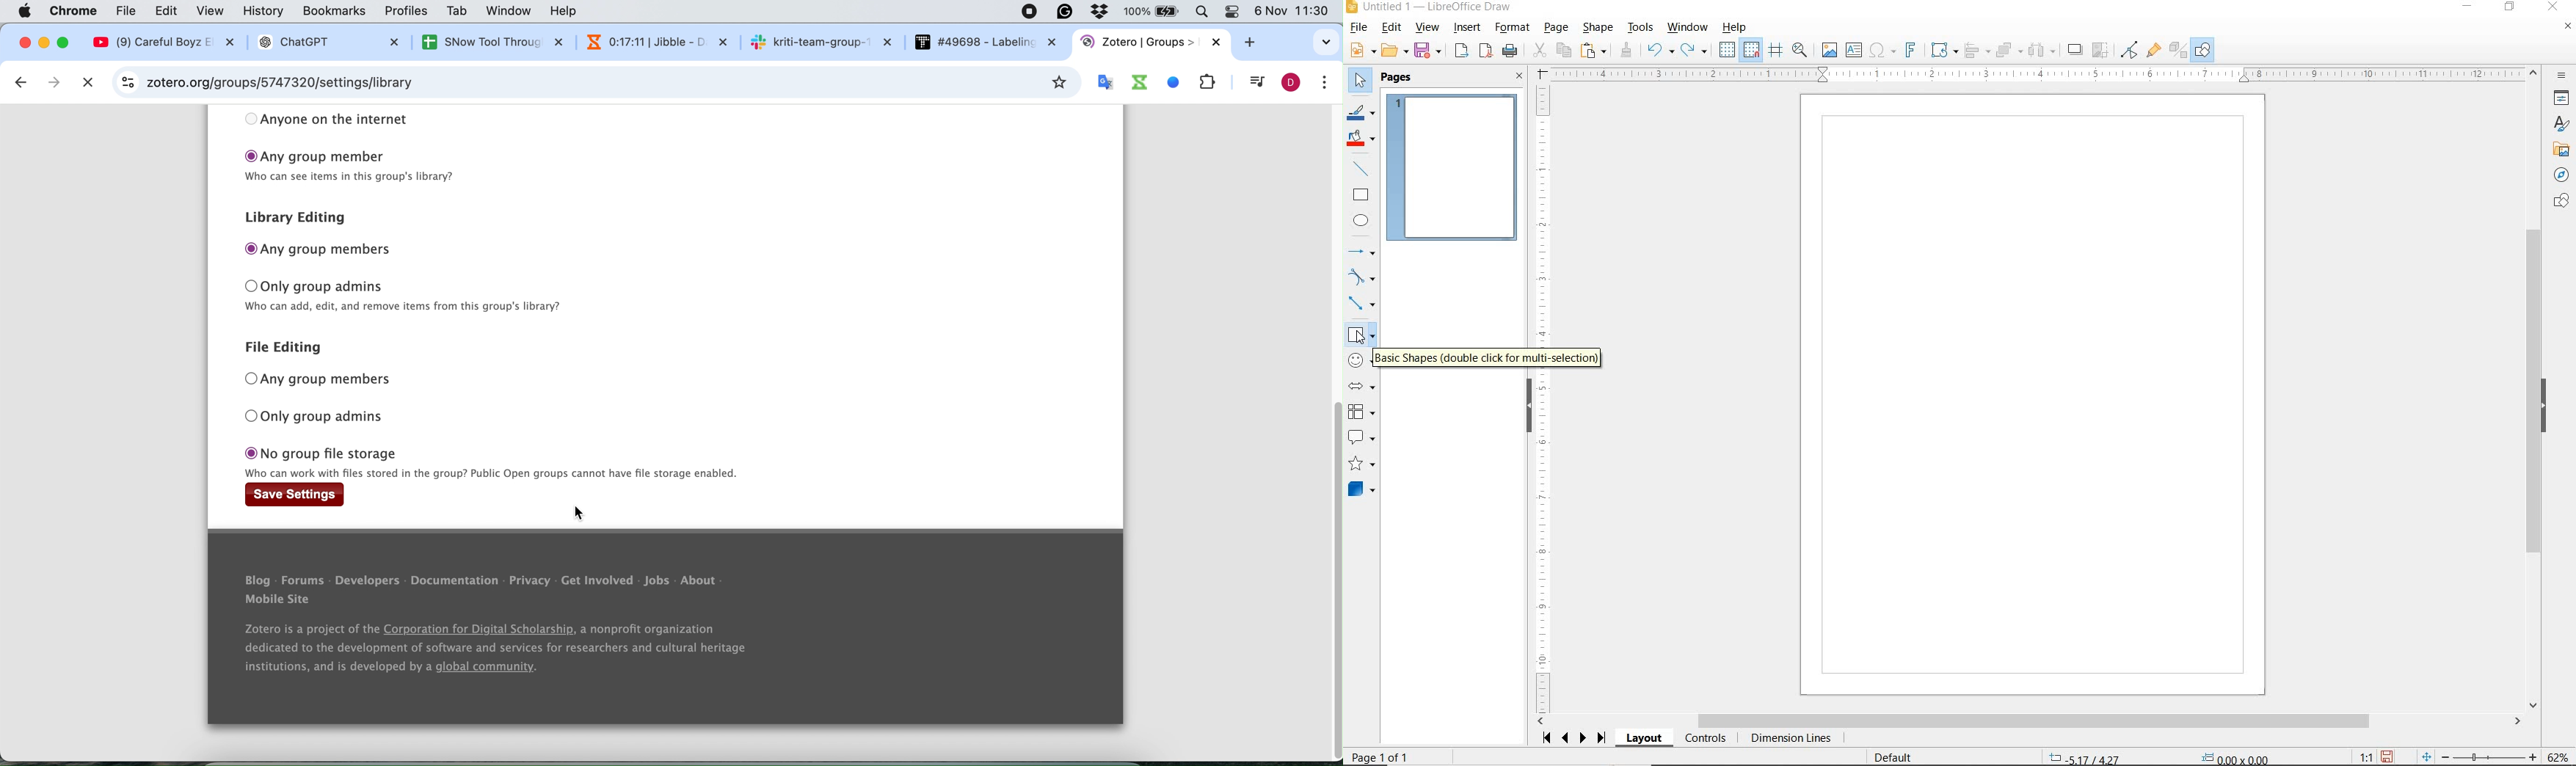 The height and width of the screenshot is (784, 2576). What do you see at coordinates (1362, 359) in the screenshot?
I see `SYMBOL SHAPES` at bounding box center [1362, 359].